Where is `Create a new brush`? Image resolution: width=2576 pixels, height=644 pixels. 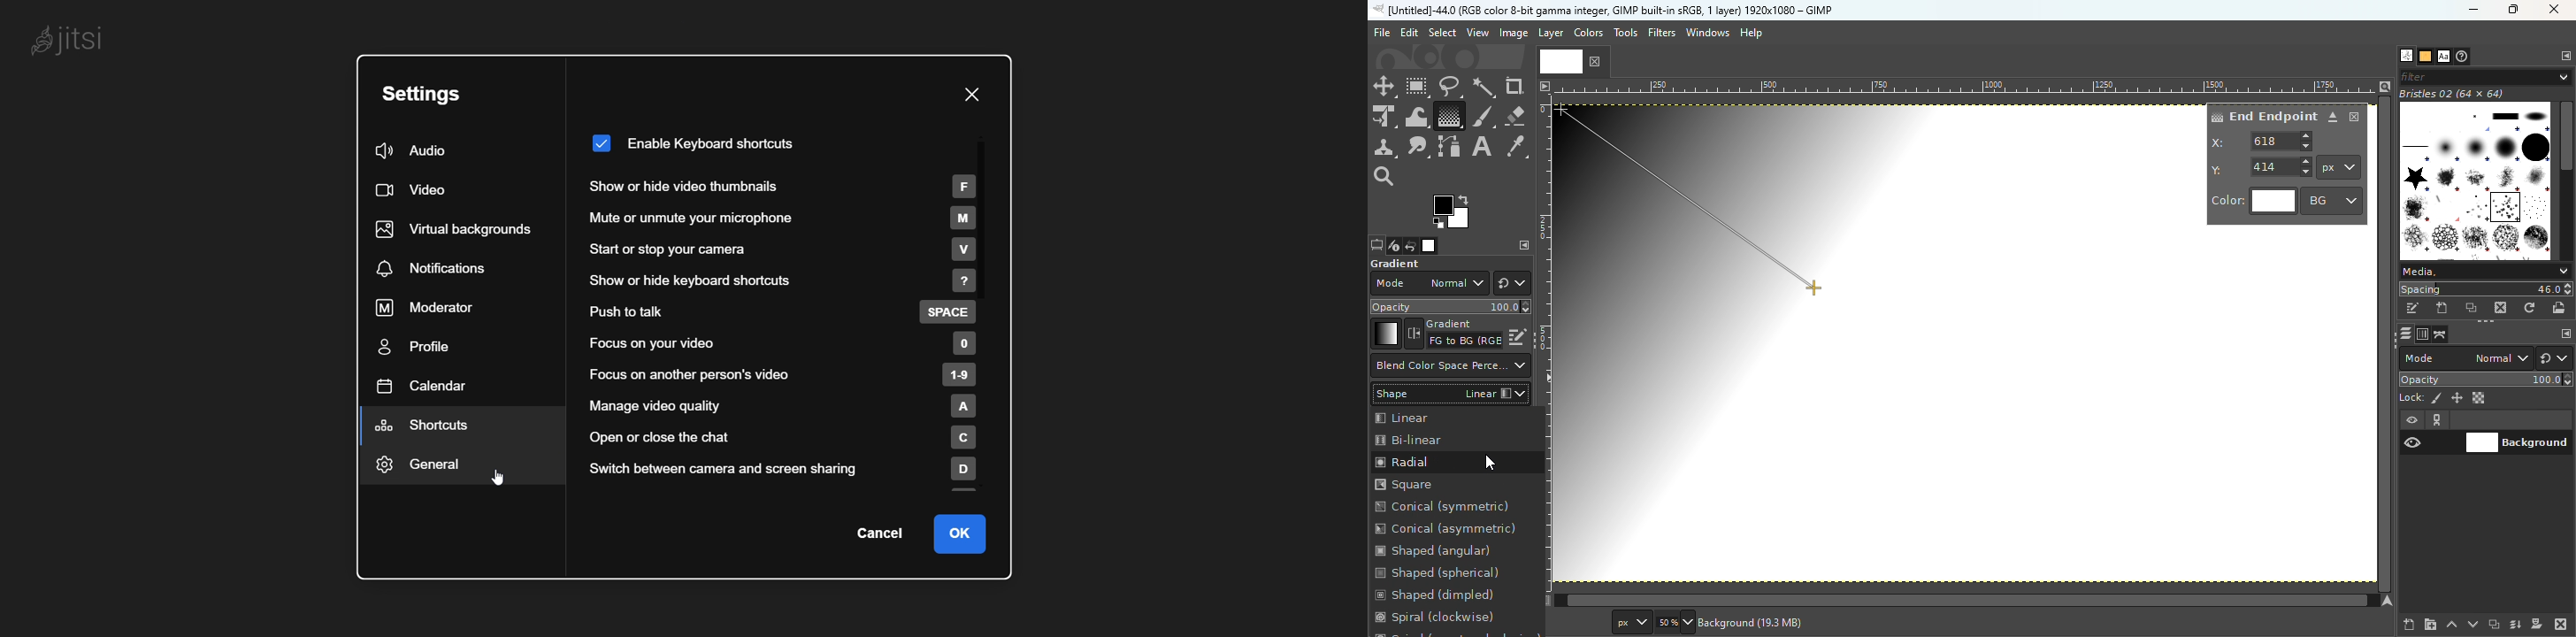
Create a new brush is located at coordinates (2443, 308).